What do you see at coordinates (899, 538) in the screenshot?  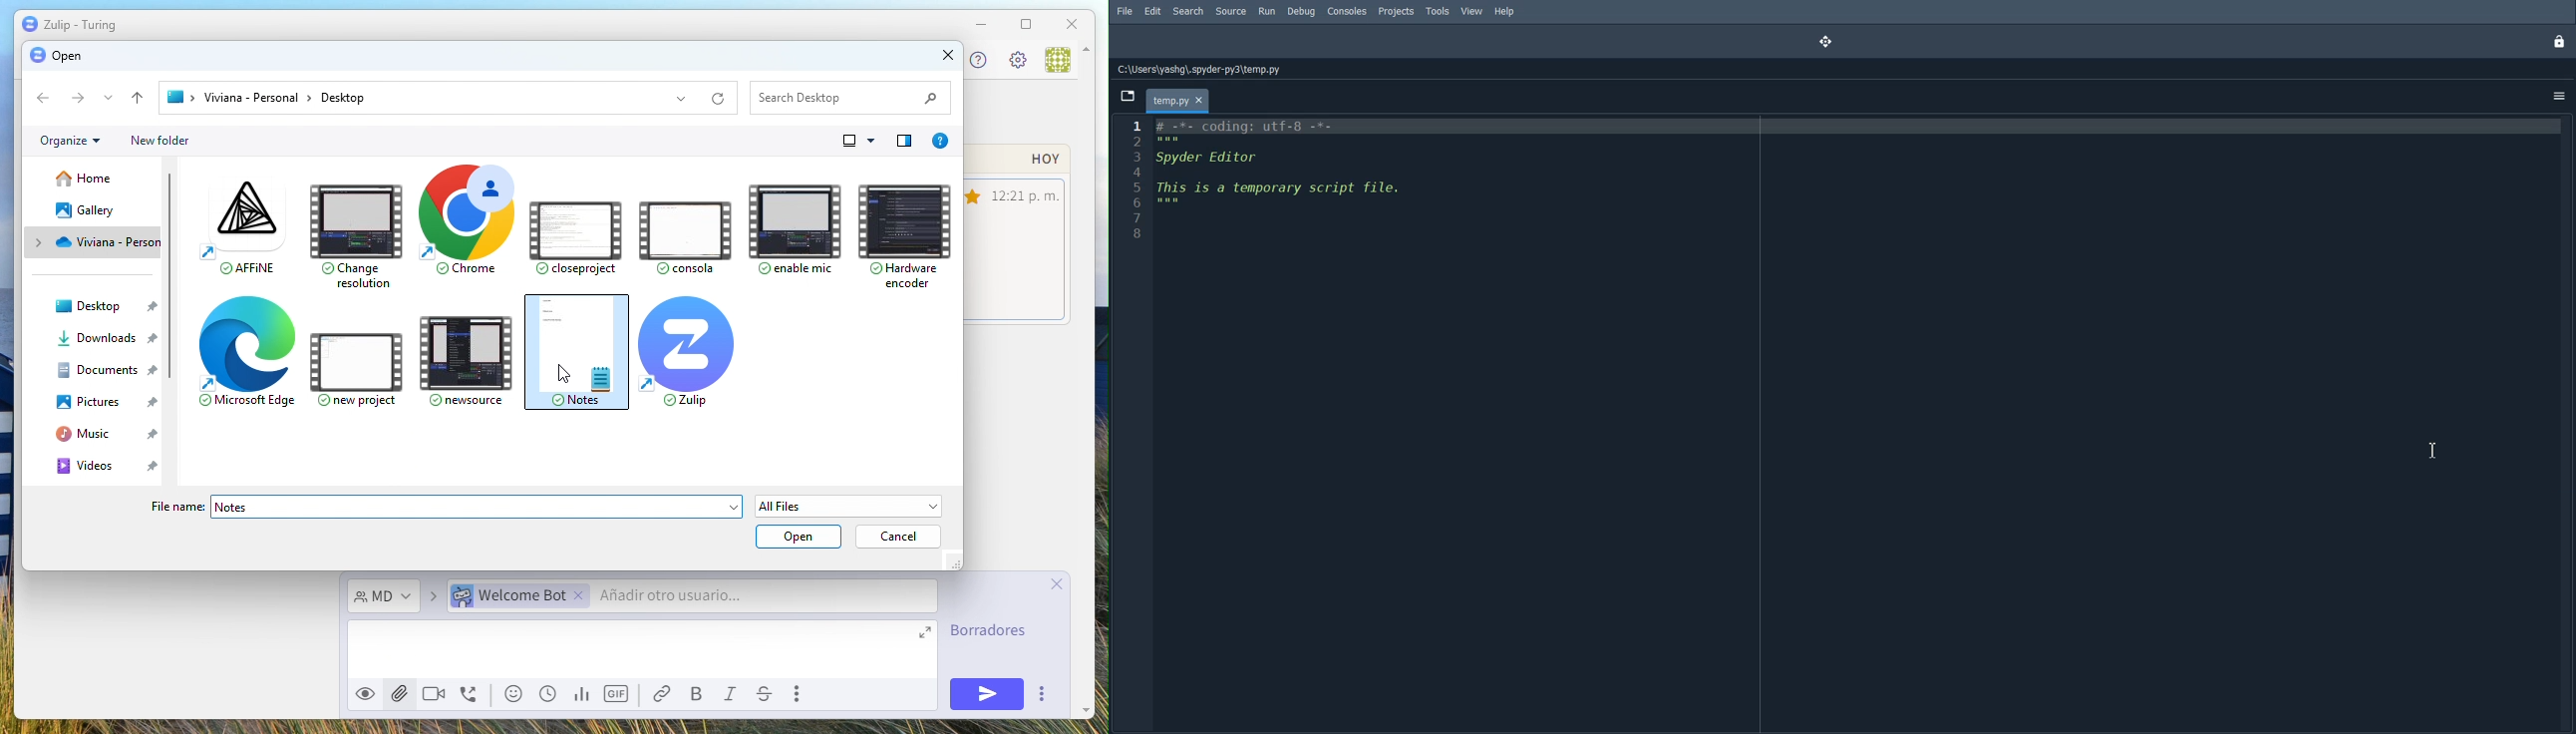 I see `Cancel` at bounding box center [899, 538].